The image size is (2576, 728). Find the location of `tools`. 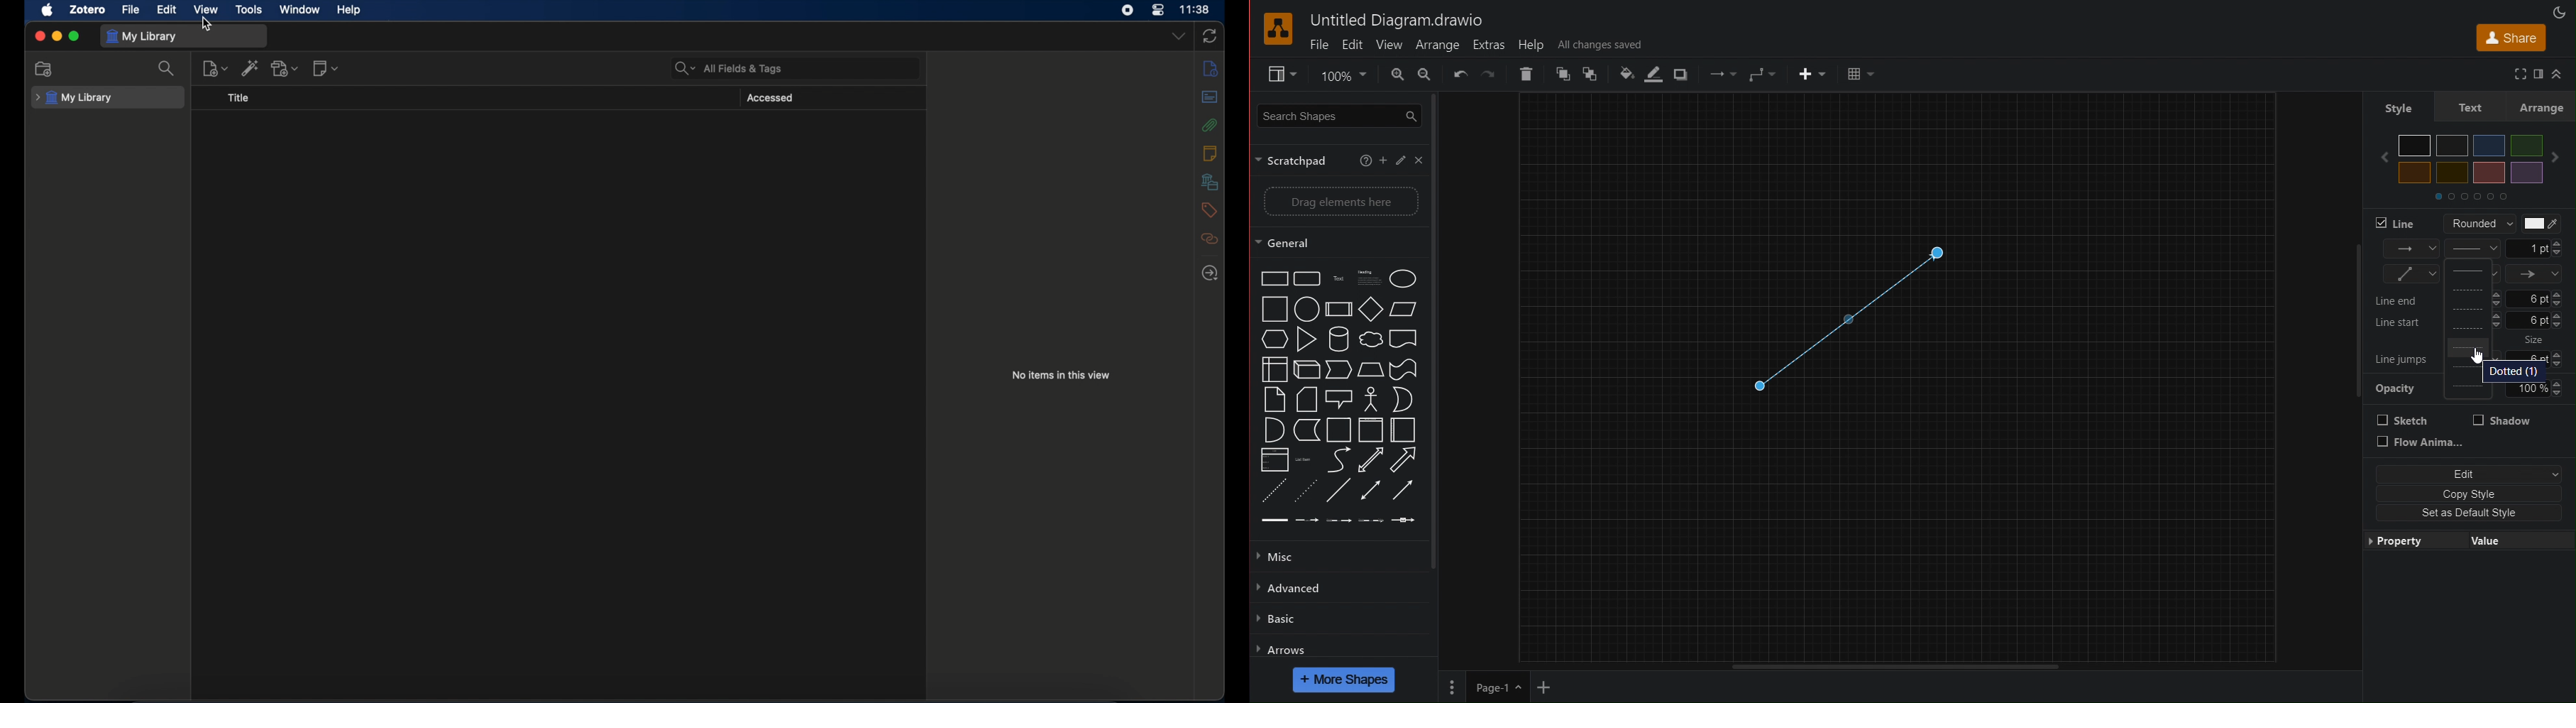

tools is located at coordinates (248, 10).